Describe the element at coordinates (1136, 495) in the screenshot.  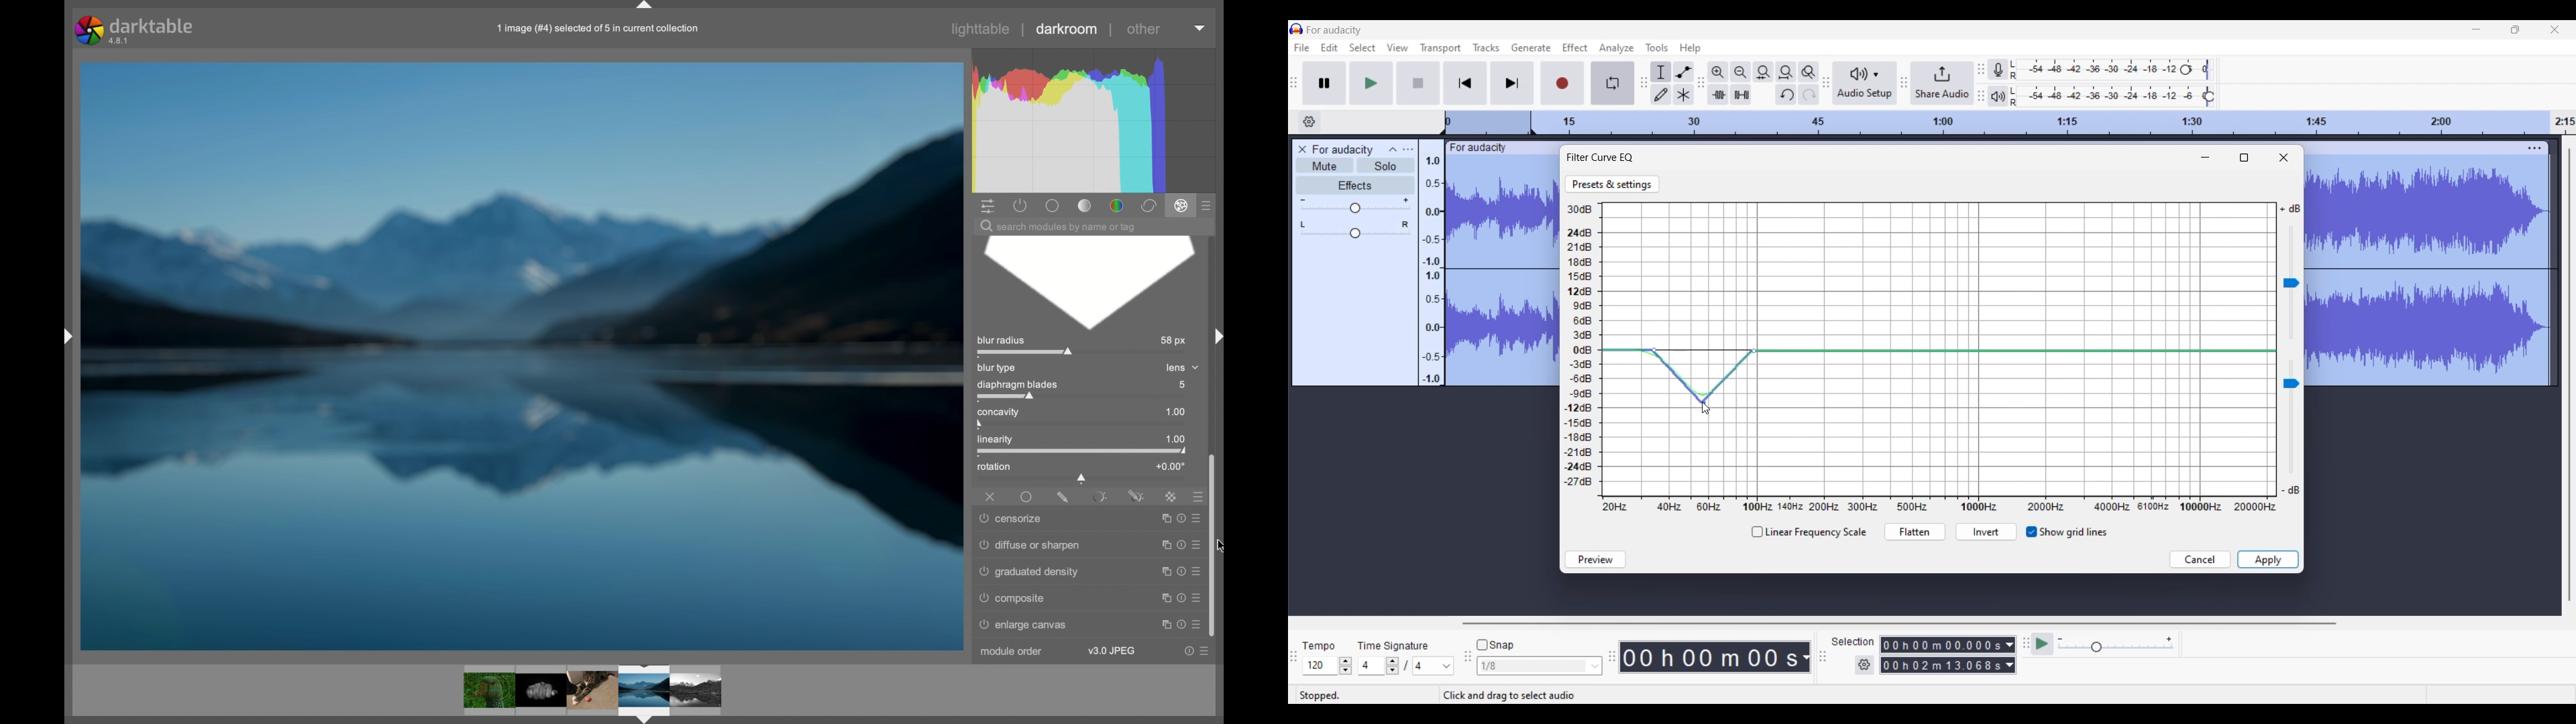
I see `drawn and parametric mask` at that location.